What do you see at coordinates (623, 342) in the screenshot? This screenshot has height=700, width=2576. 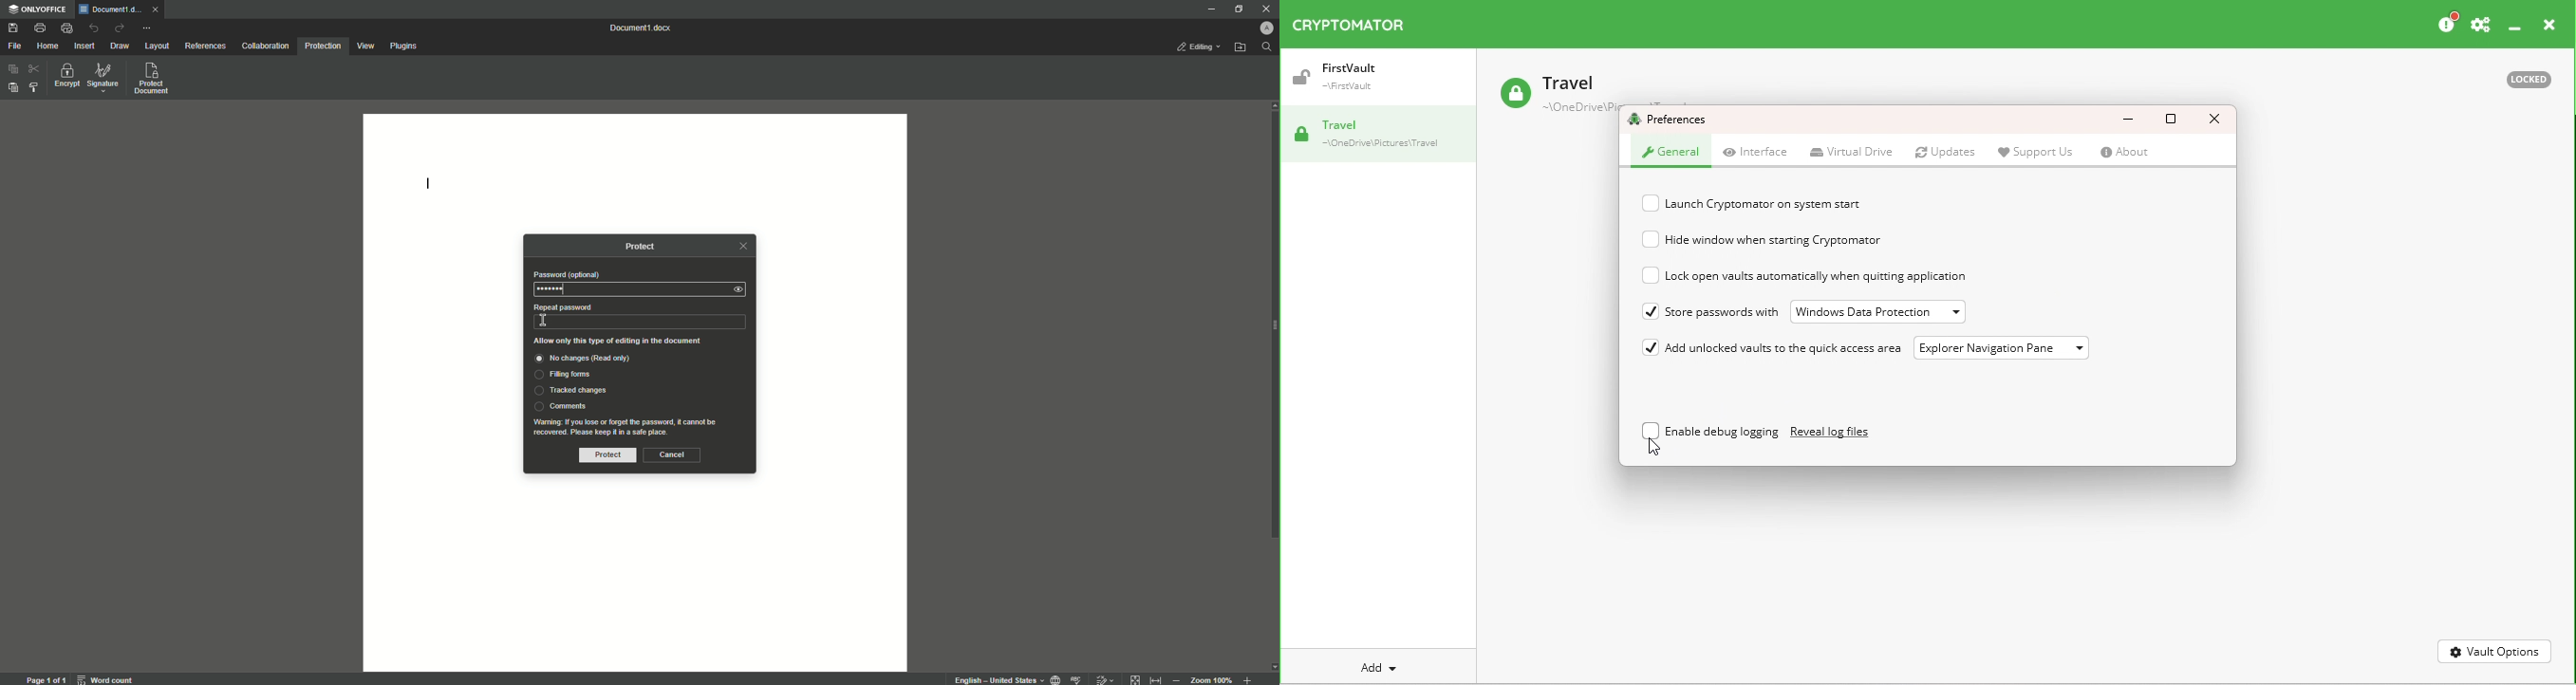 I see `Allow only this type of editing in the document` at bounding box center [623, 342].